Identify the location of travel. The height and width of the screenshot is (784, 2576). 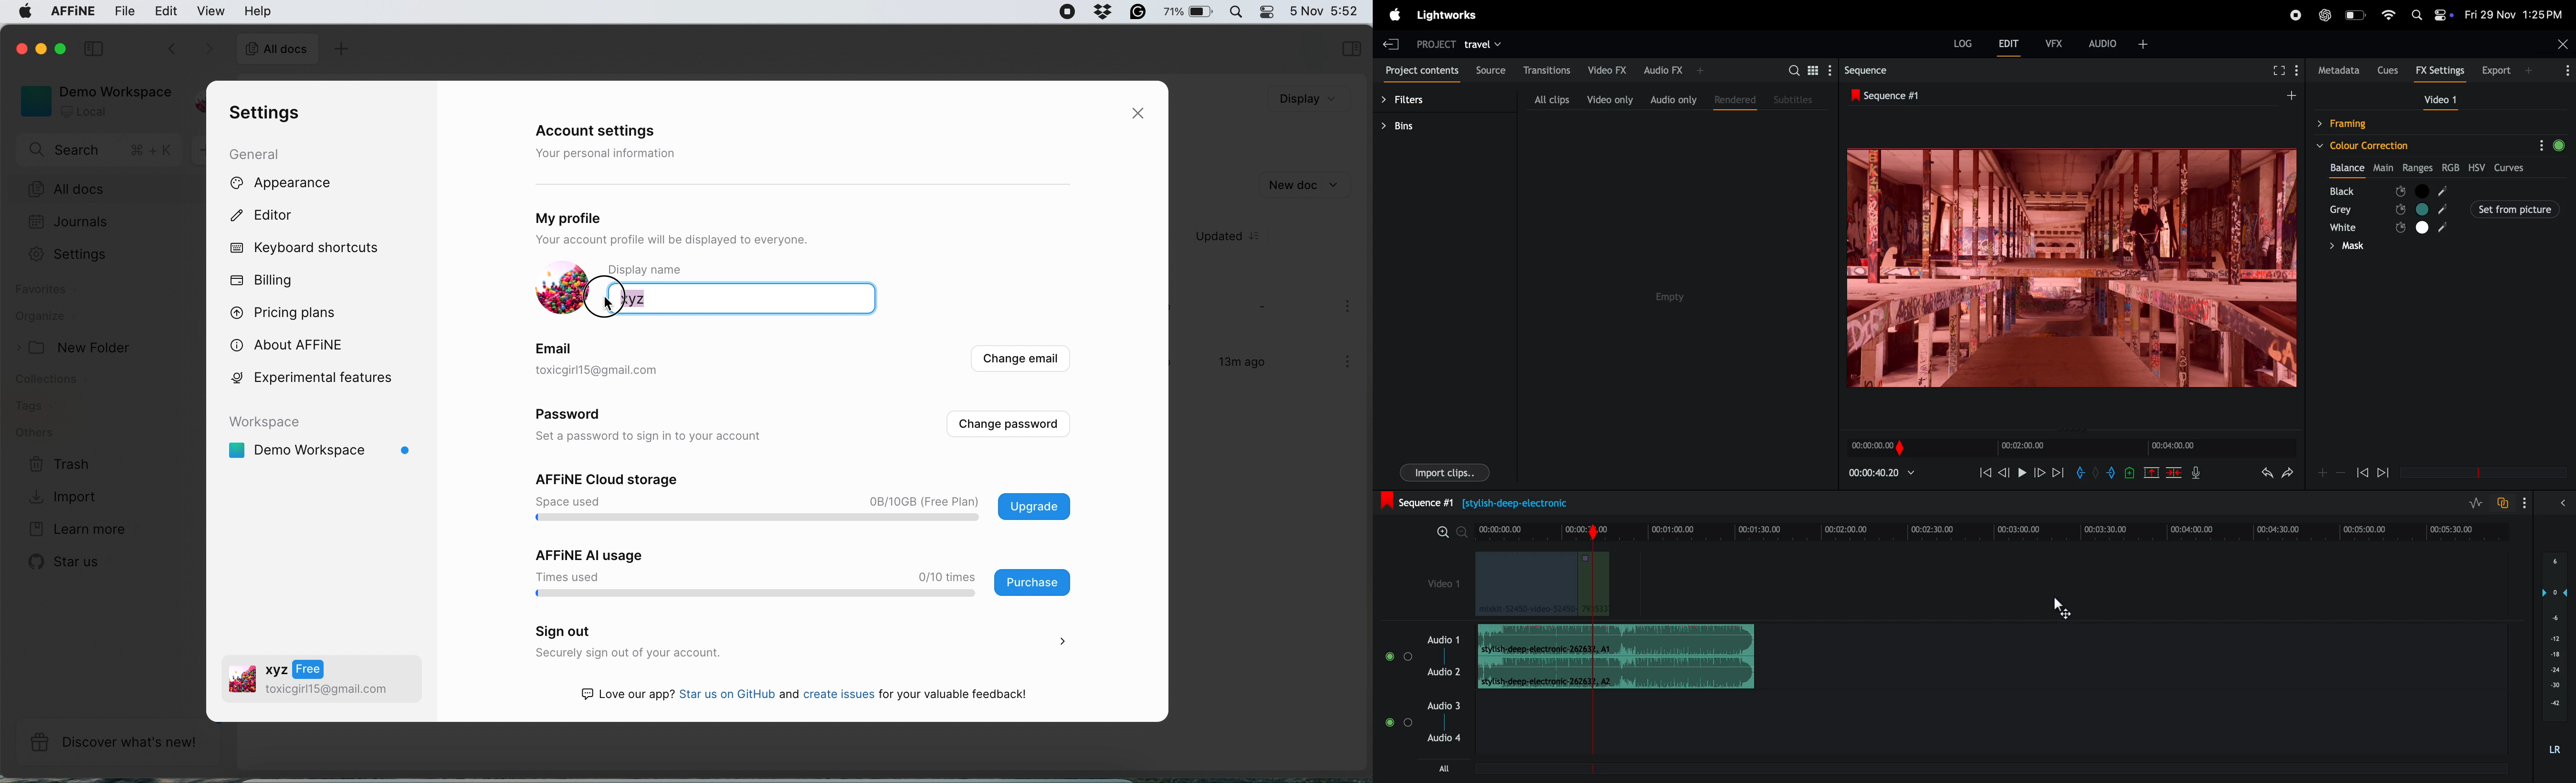
(1485, 44).